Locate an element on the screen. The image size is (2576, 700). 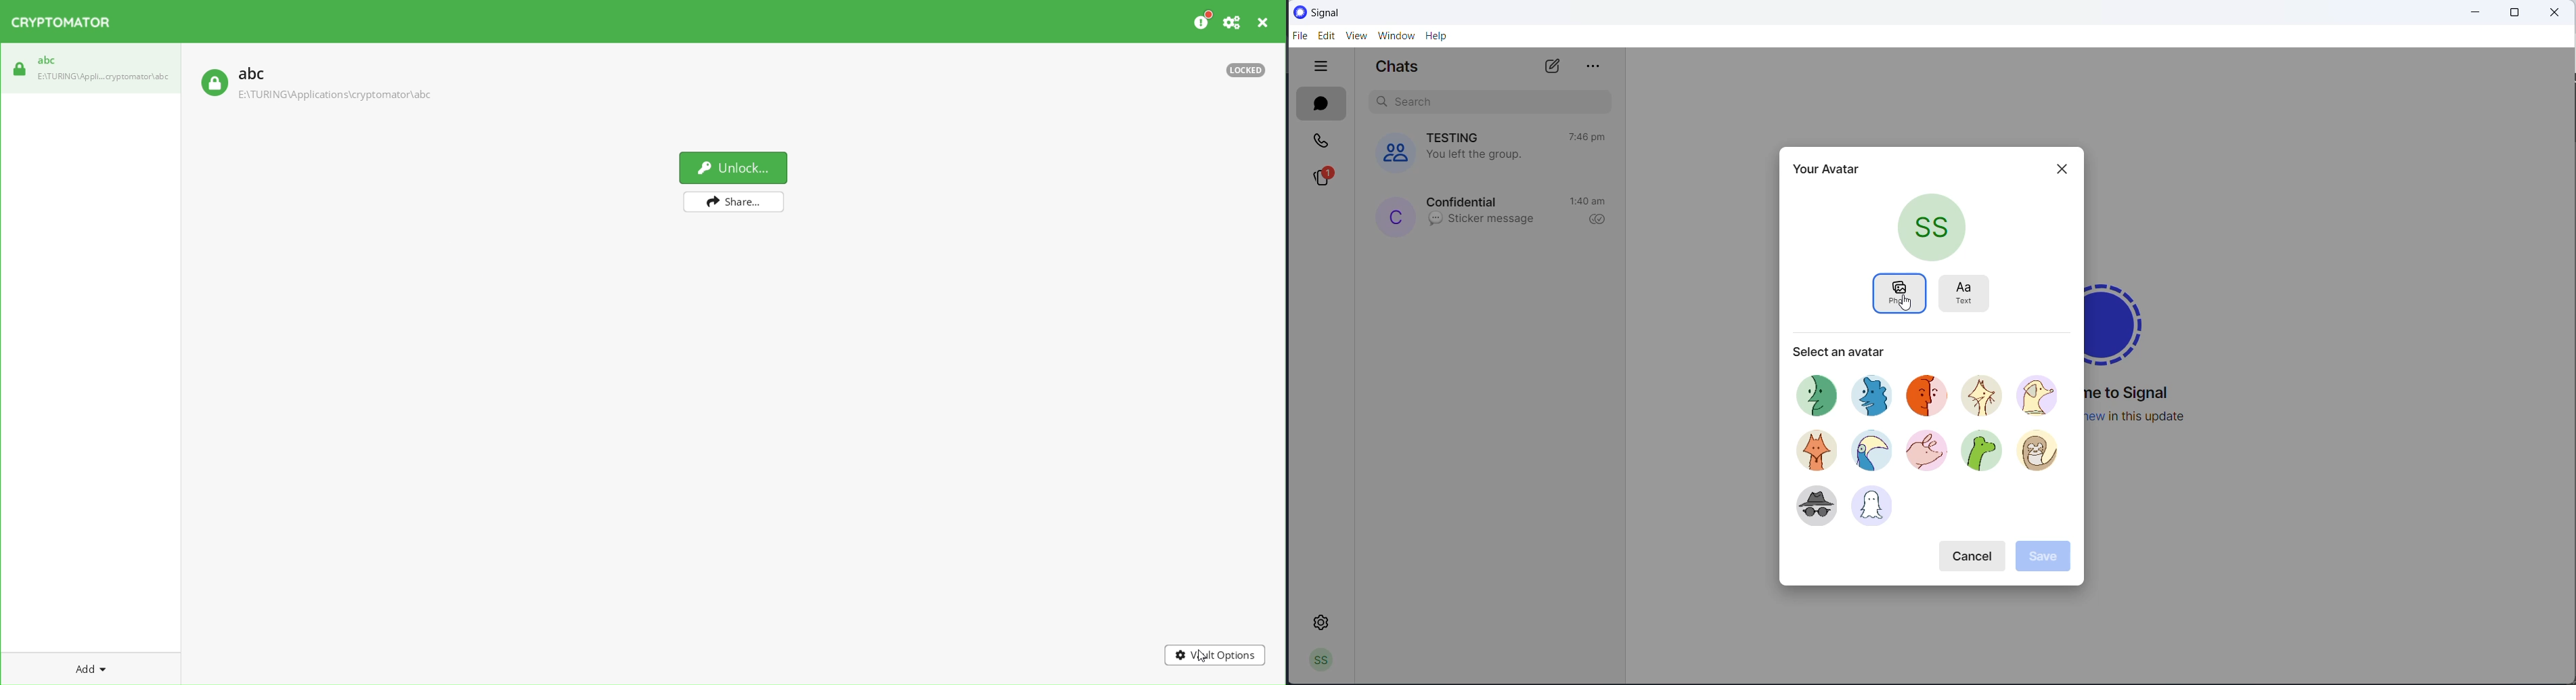
avatar is located at coordinates (1981, 454).